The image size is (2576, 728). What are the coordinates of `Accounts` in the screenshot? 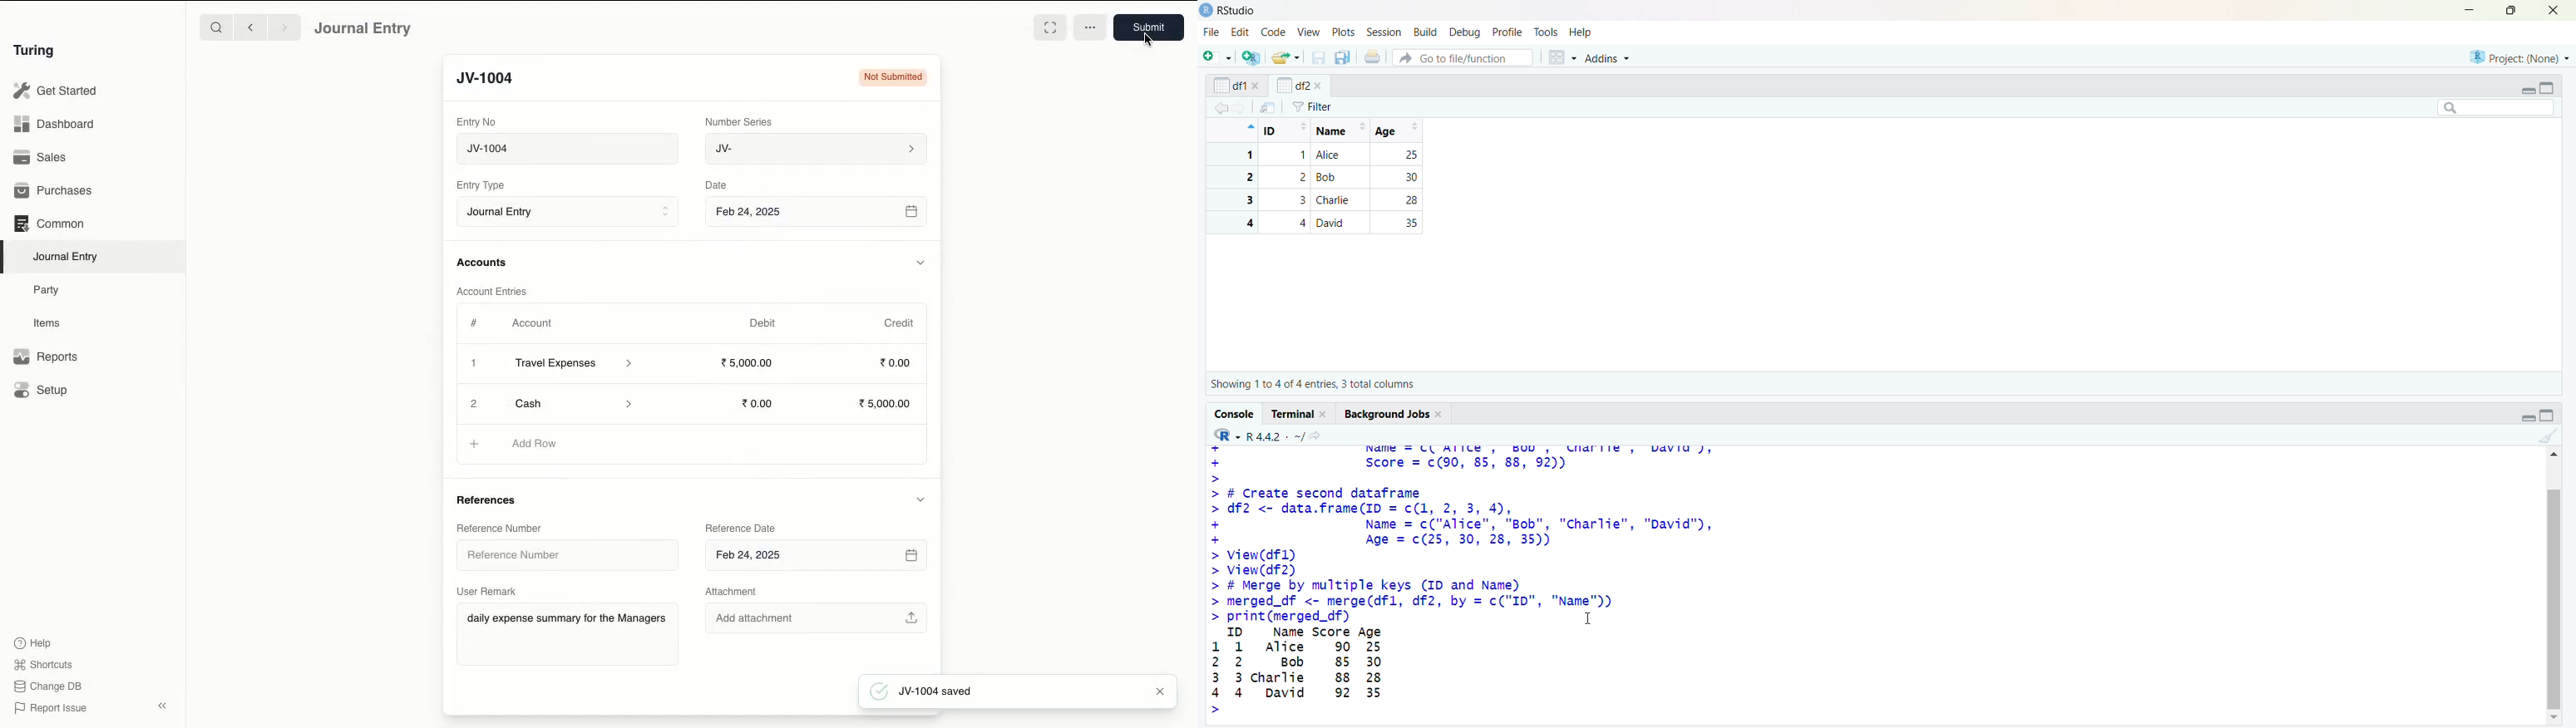 It's located at (483, 263).